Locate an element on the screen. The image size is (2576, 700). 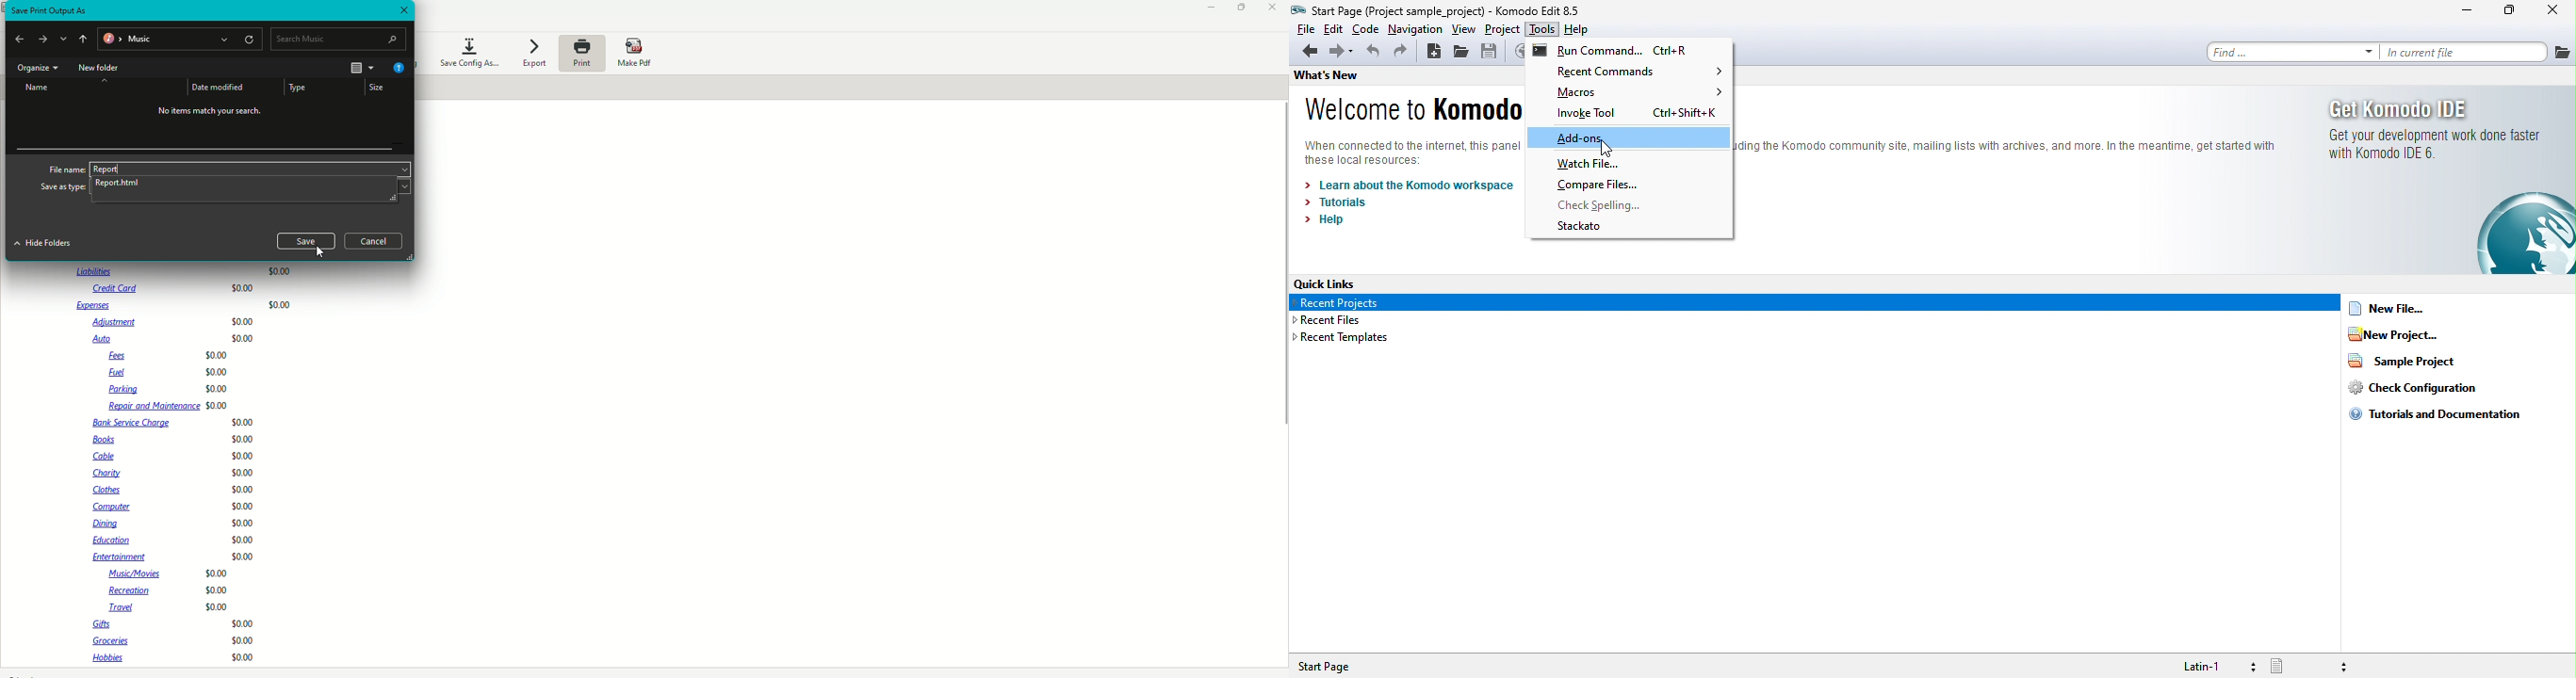
Save Config as is located at coordinates (469, 51).